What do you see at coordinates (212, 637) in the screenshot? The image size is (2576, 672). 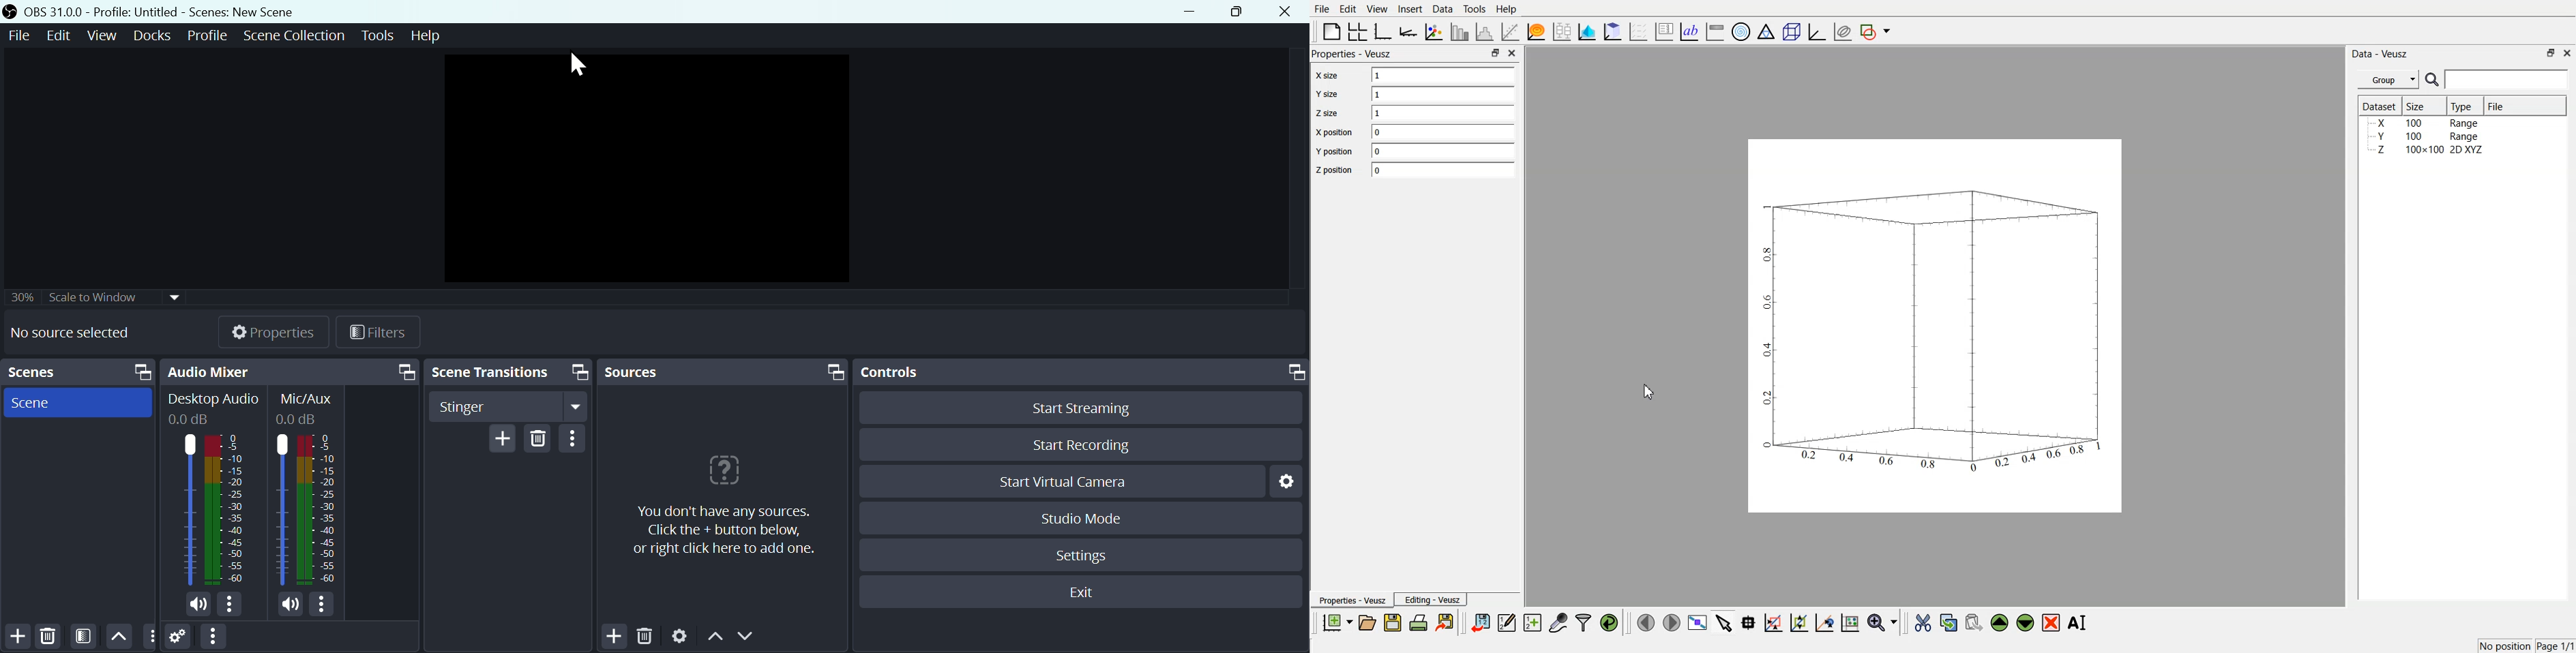 I see `More options` at bounding box center [212, 637].